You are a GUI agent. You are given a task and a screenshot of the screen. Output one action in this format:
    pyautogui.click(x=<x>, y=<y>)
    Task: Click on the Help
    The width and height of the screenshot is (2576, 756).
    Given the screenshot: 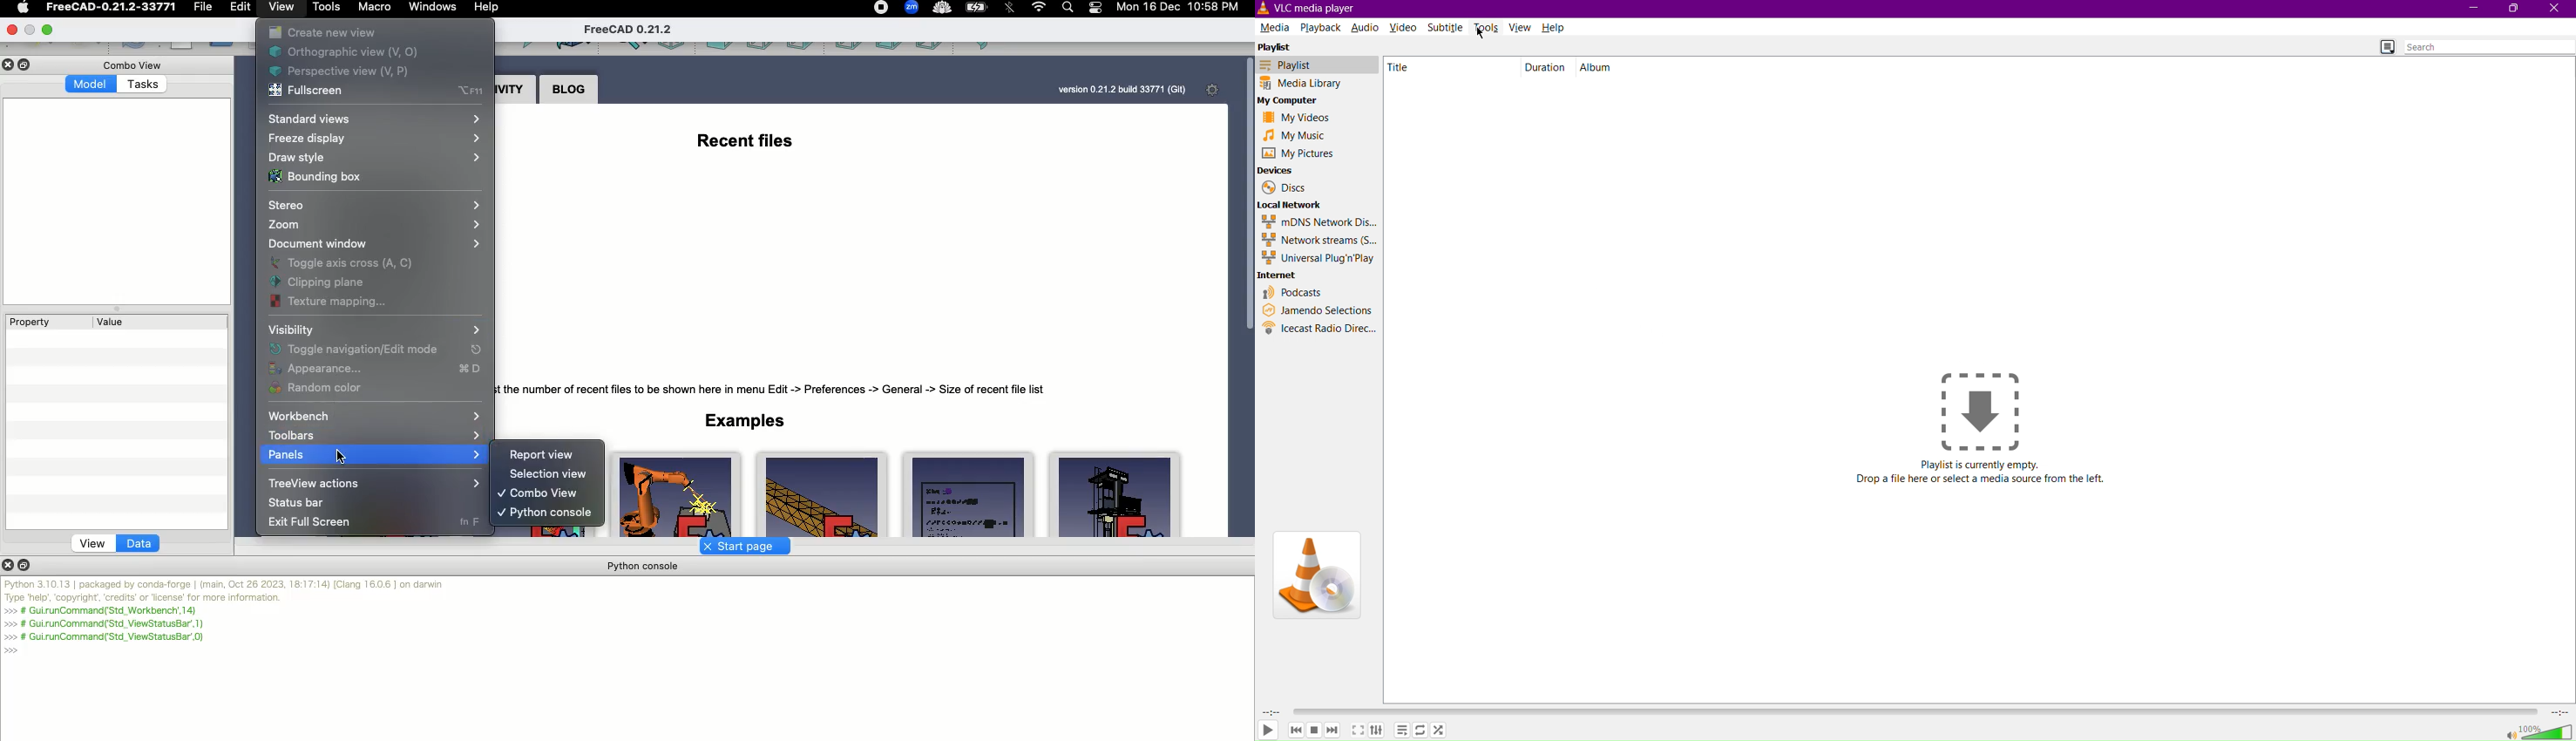 What is the action you would take?
    pyautogui.click(x=1555, y=26)
    